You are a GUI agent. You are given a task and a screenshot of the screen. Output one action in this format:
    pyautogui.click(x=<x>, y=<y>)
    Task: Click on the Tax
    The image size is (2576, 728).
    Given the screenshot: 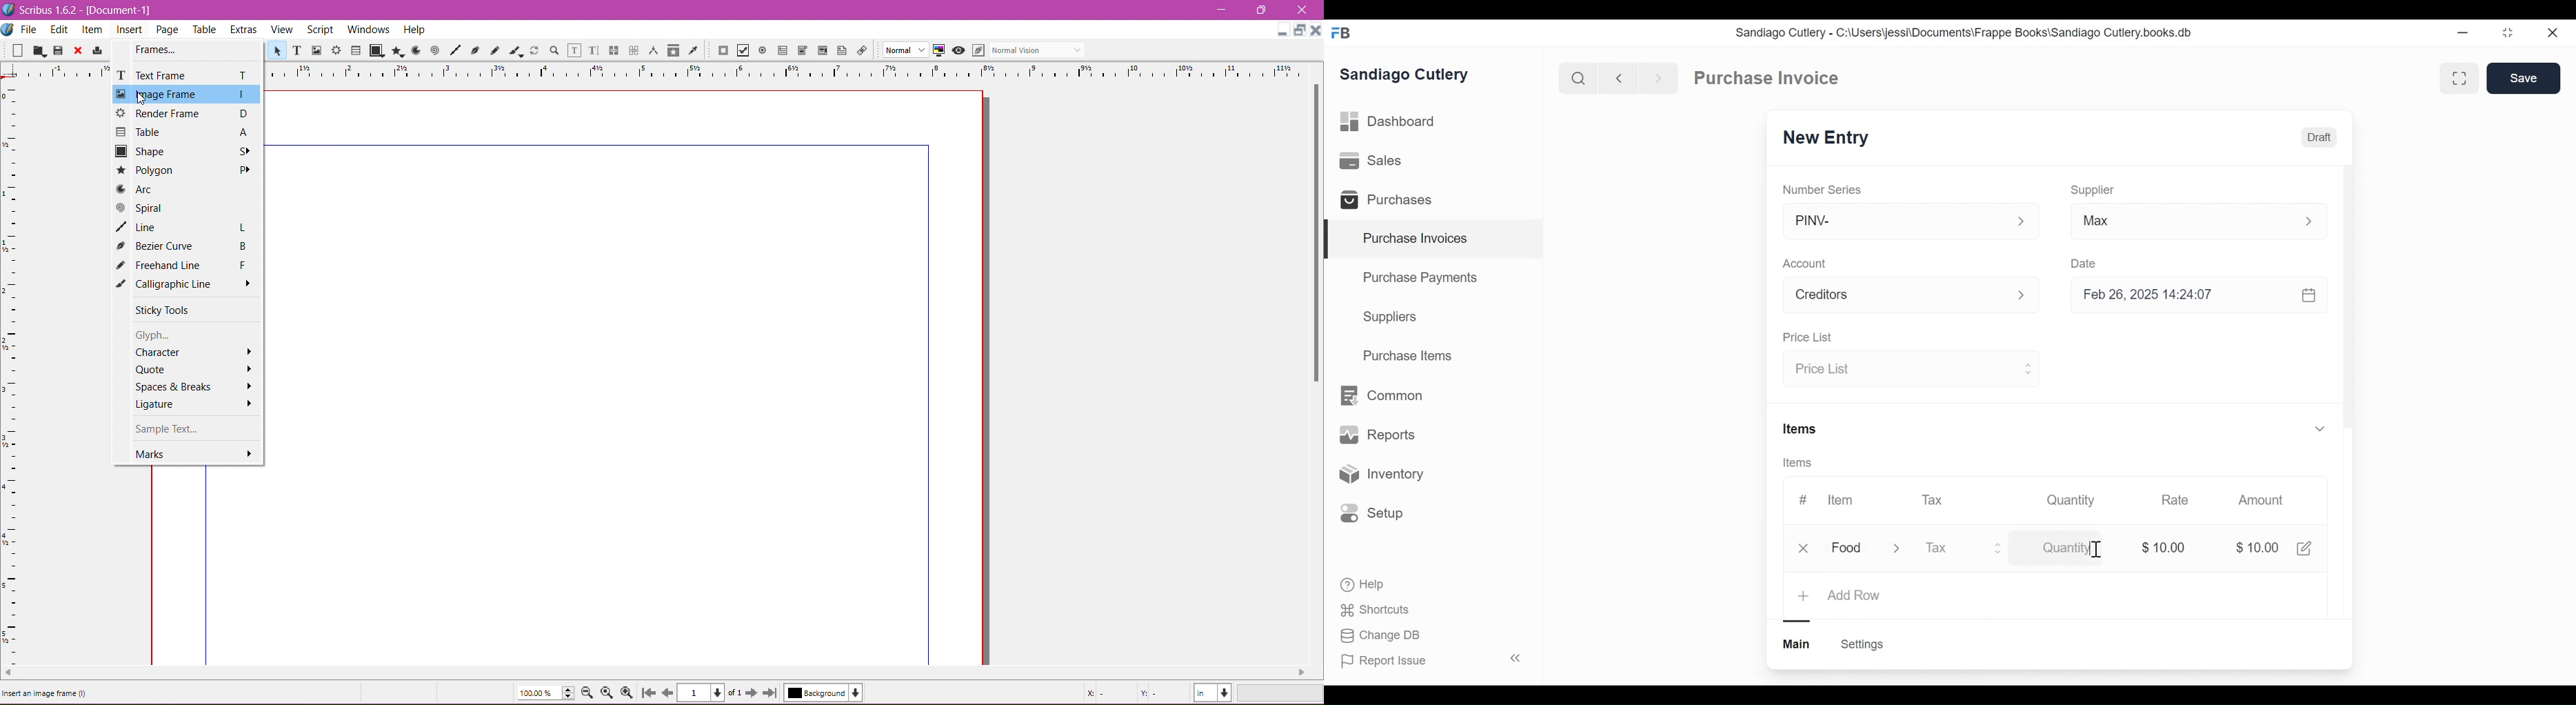 What is the action you would take?
    pyautogui.click(x=1952, y=548)
    